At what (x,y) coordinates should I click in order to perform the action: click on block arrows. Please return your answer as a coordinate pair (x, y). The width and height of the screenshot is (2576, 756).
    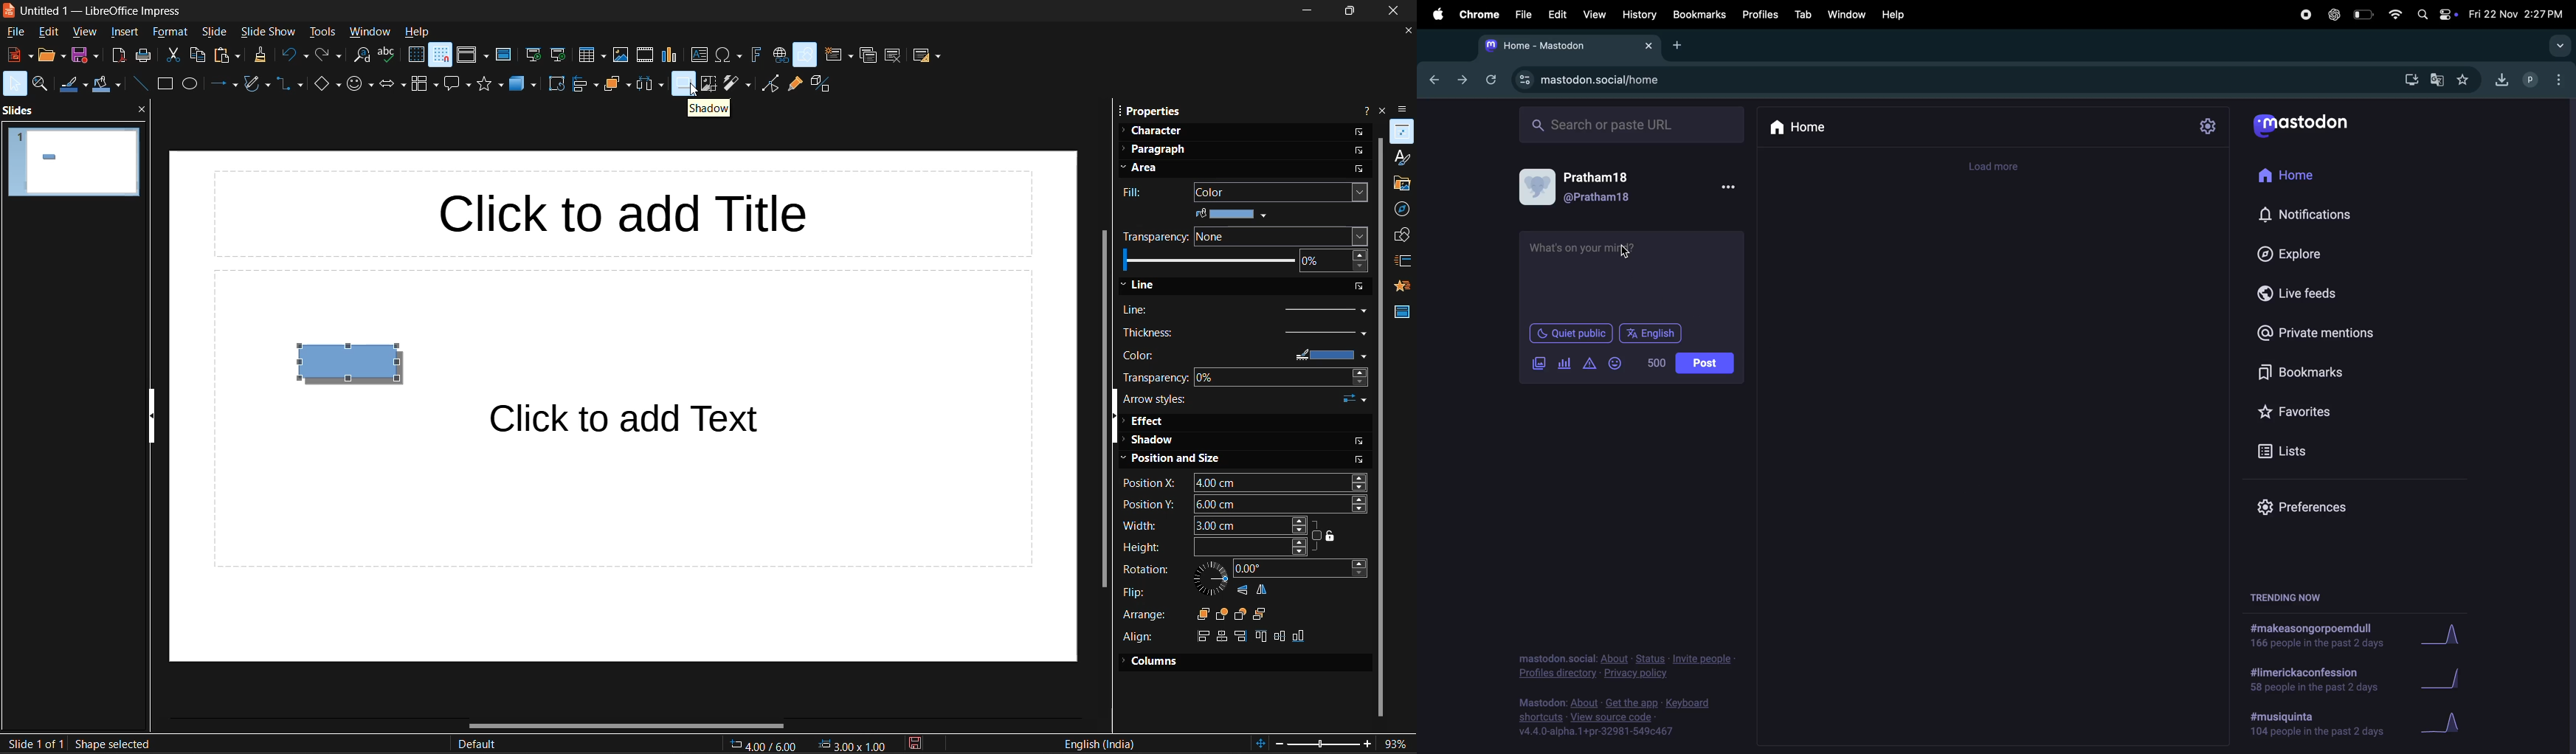
    Looking at the image, I should click on (391, 85).